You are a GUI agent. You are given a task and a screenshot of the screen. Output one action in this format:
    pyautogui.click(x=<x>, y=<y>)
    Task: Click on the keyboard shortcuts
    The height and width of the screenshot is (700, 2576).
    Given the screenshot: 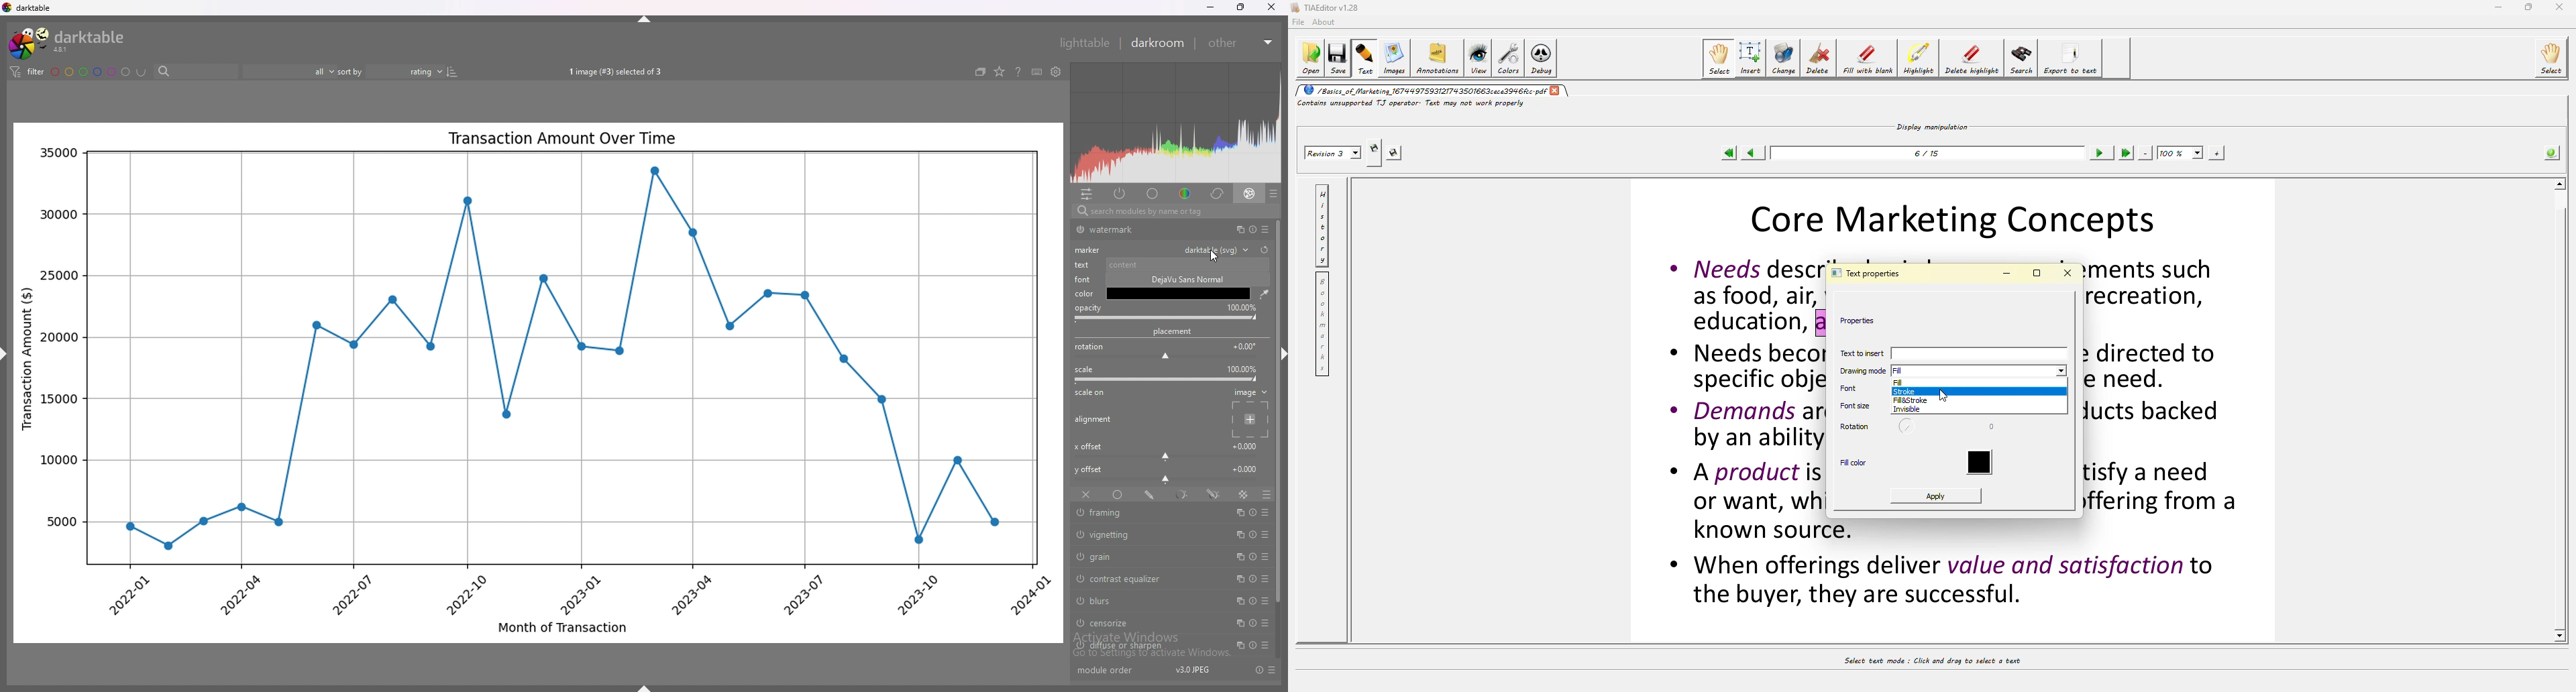 What is the action you would take?
    pyautogui.click(x=1036, y=72)
    